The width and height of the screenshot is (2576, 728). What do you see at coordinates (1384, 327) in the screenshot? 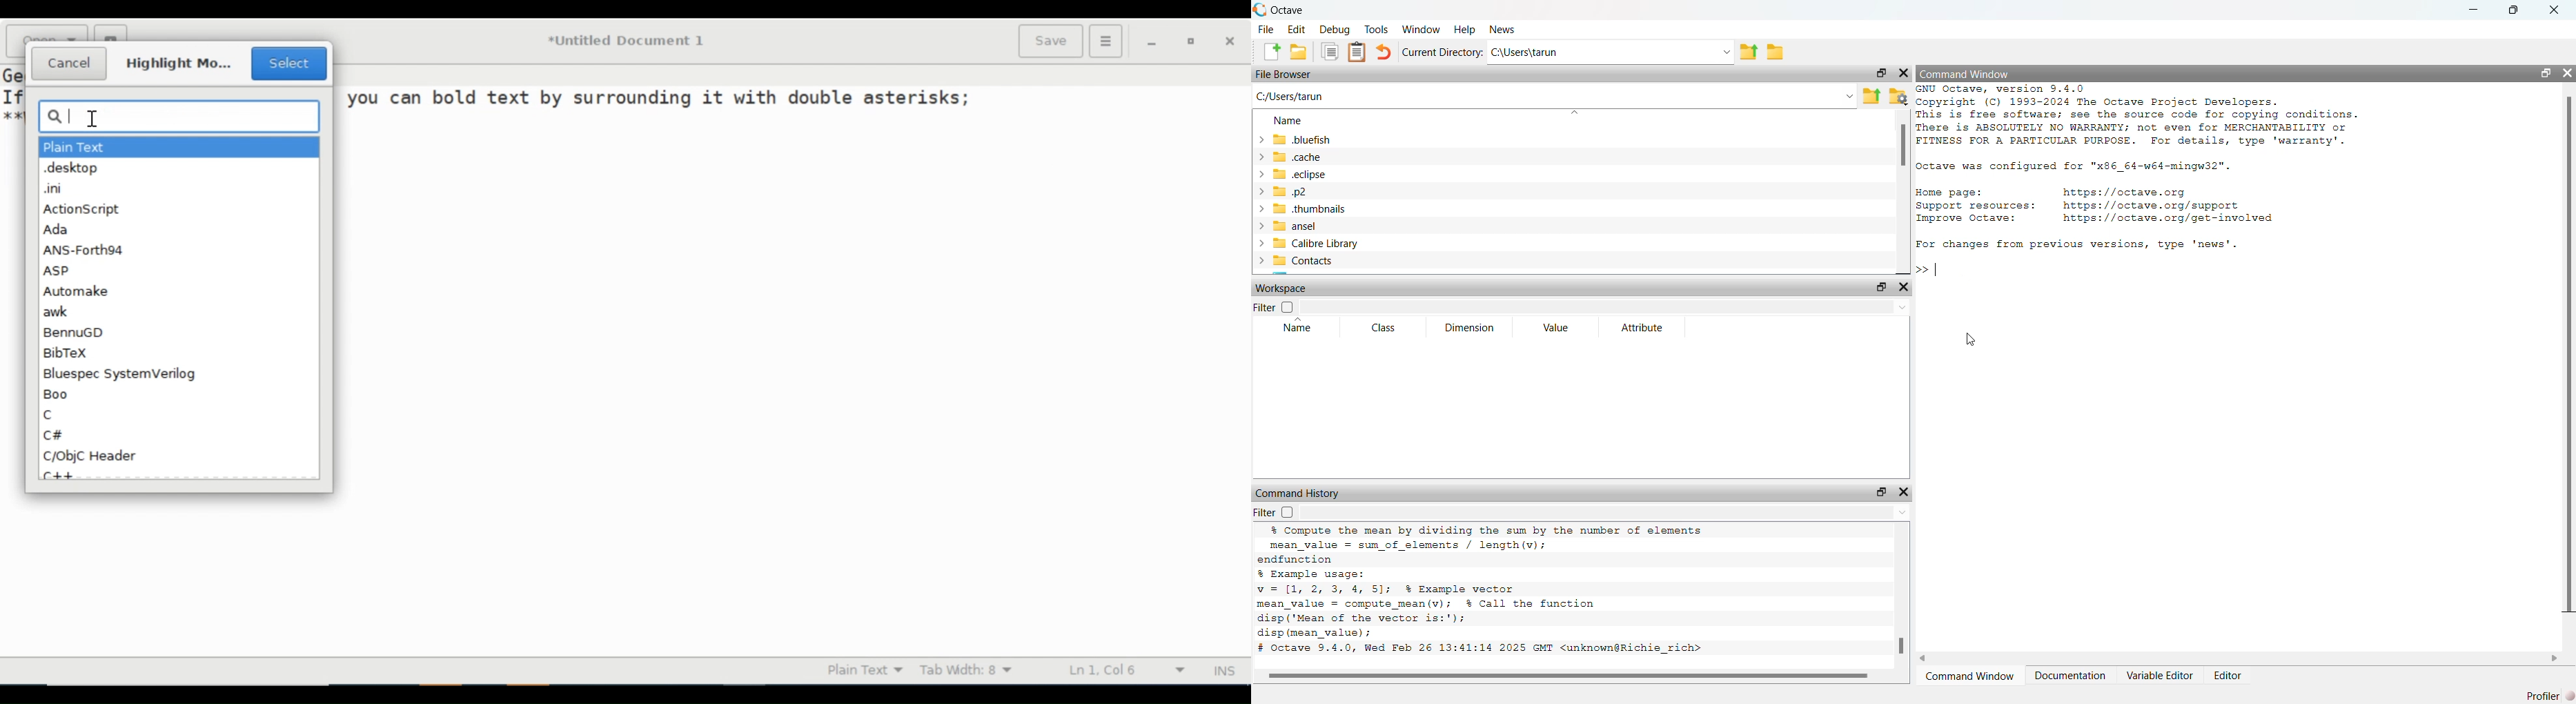
I see `Class` at bounding box center [1384, 327].